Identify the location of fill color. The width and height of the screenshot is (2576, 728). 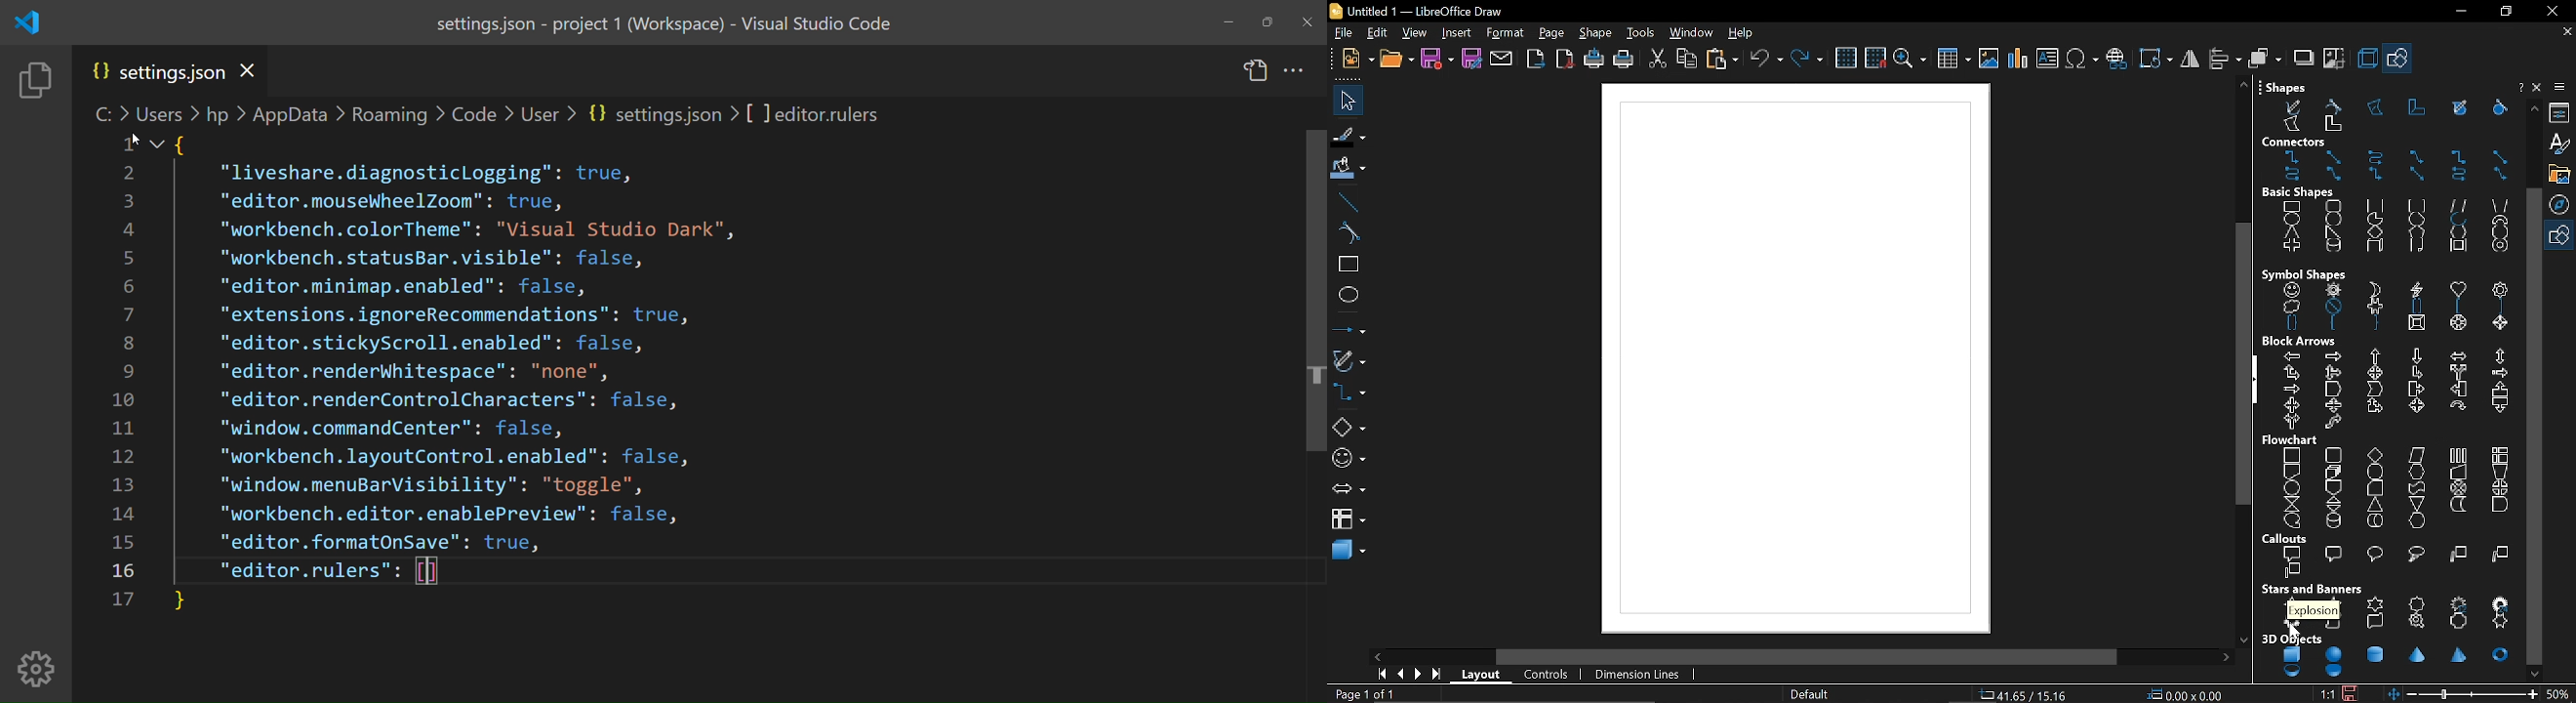
(1347, 170).